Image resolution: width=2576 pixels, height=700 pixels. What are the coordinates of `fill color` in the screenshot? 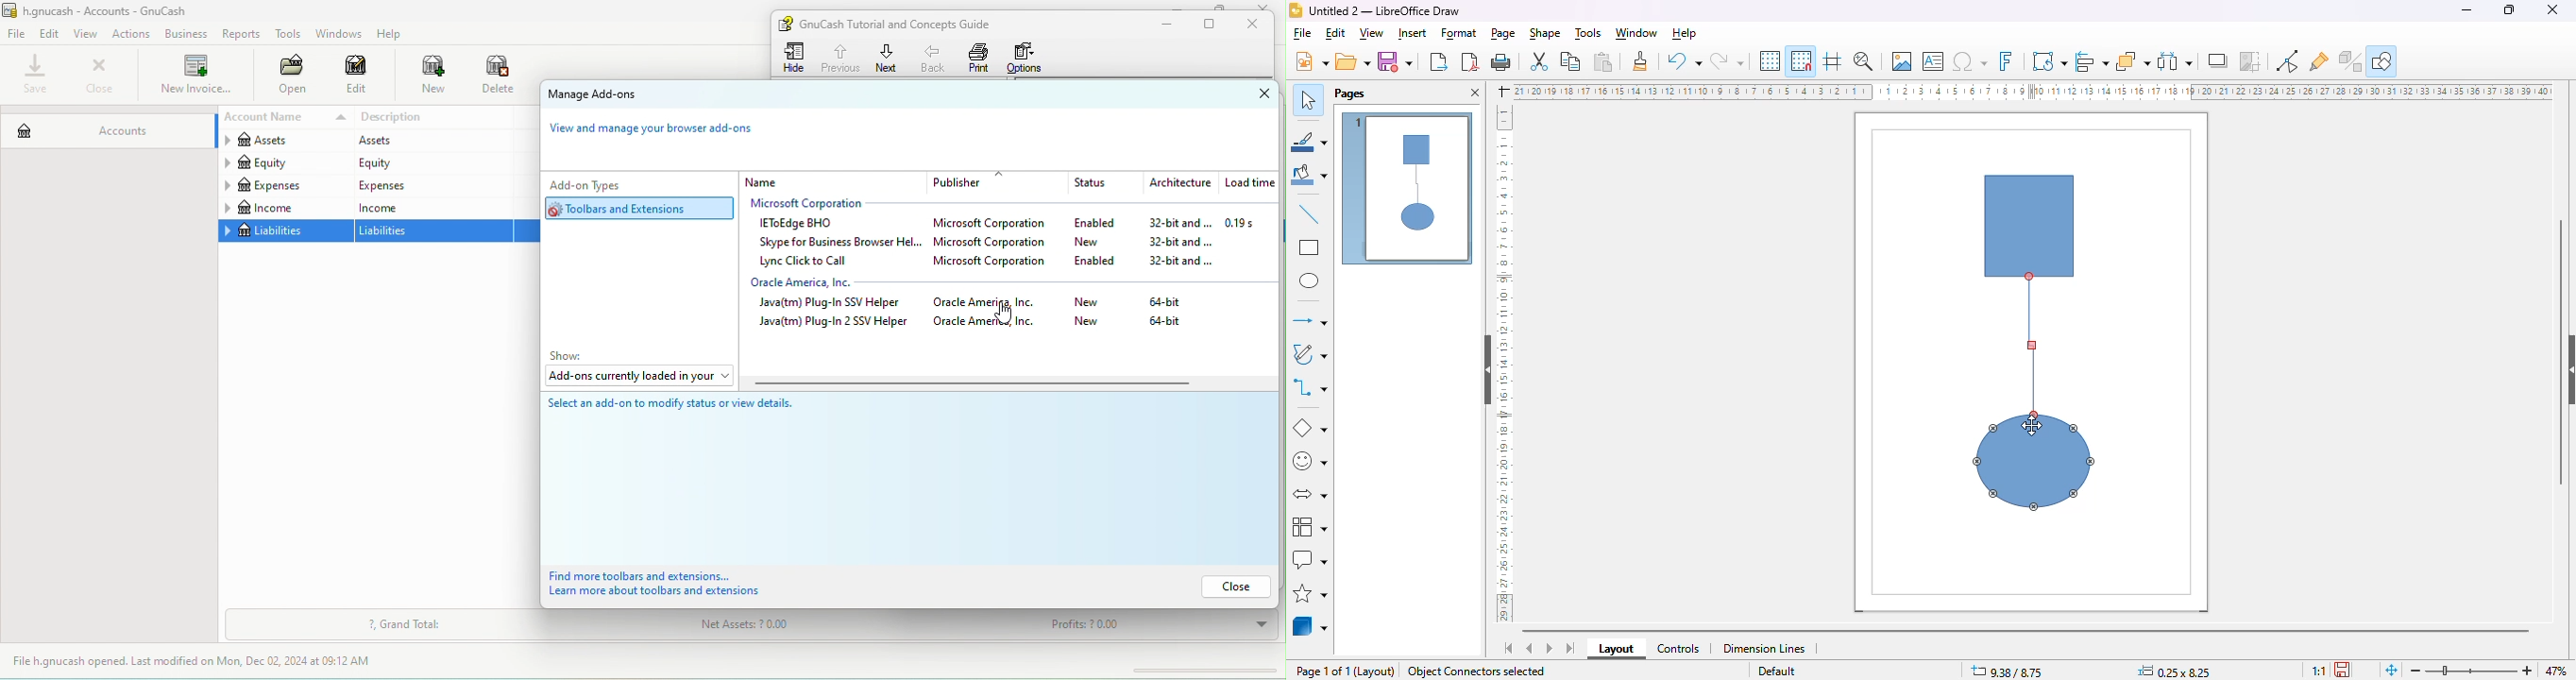 It's located at (1310, 177).